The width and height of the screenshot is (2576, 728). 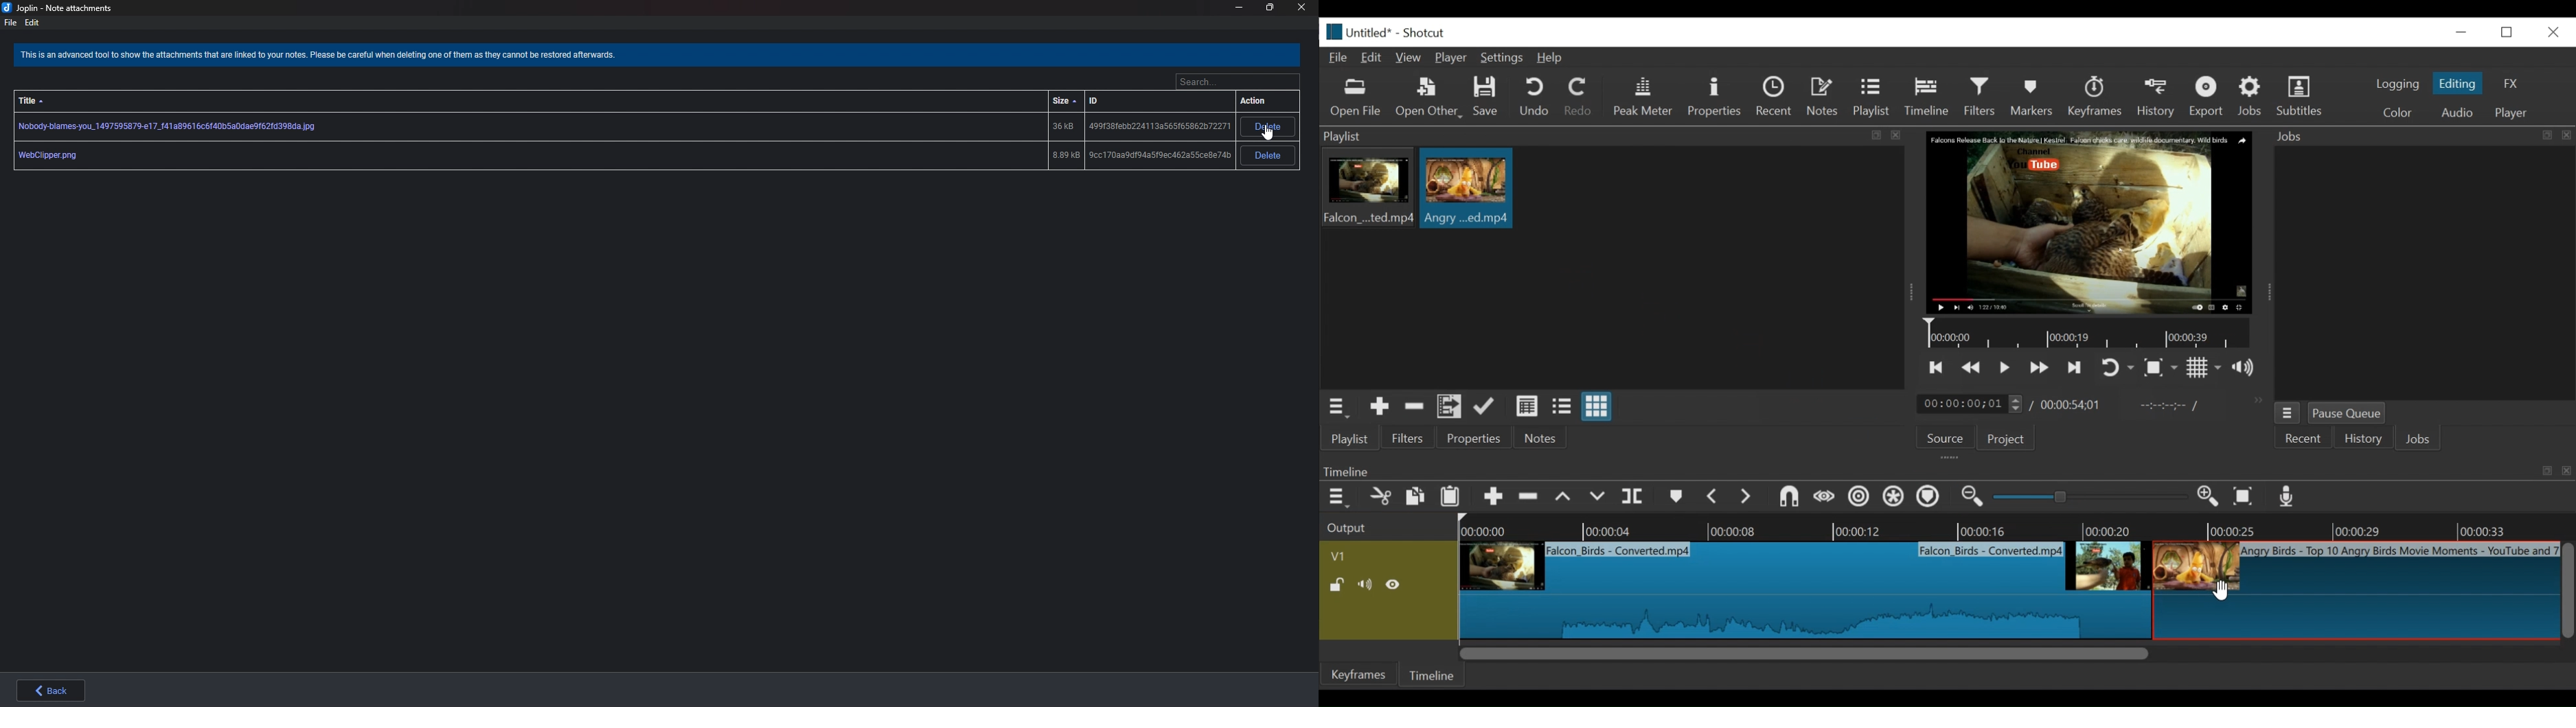 What do you see at coordinates (2017, 527) in the screenshot?
I see `Timeline` at bounding box center [2017, 527].